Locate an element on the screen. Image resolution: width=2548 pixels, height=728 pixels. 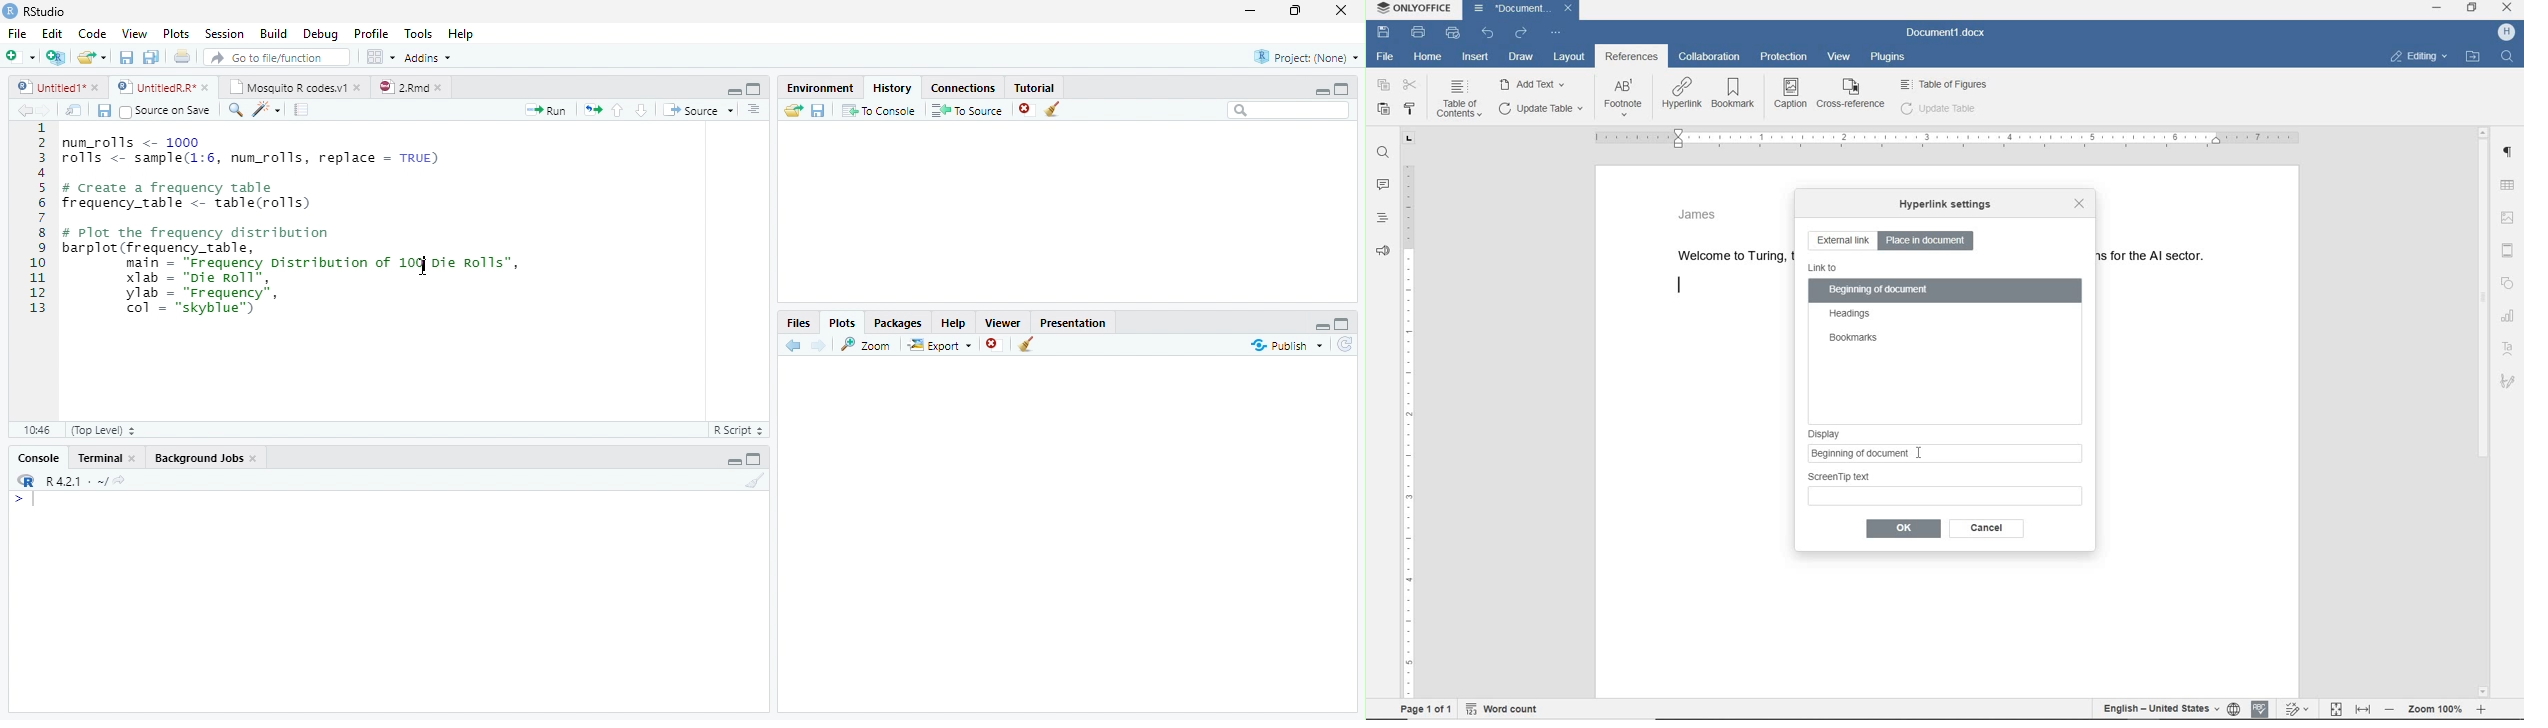
Maximize is located at coordinates (1296, 11).